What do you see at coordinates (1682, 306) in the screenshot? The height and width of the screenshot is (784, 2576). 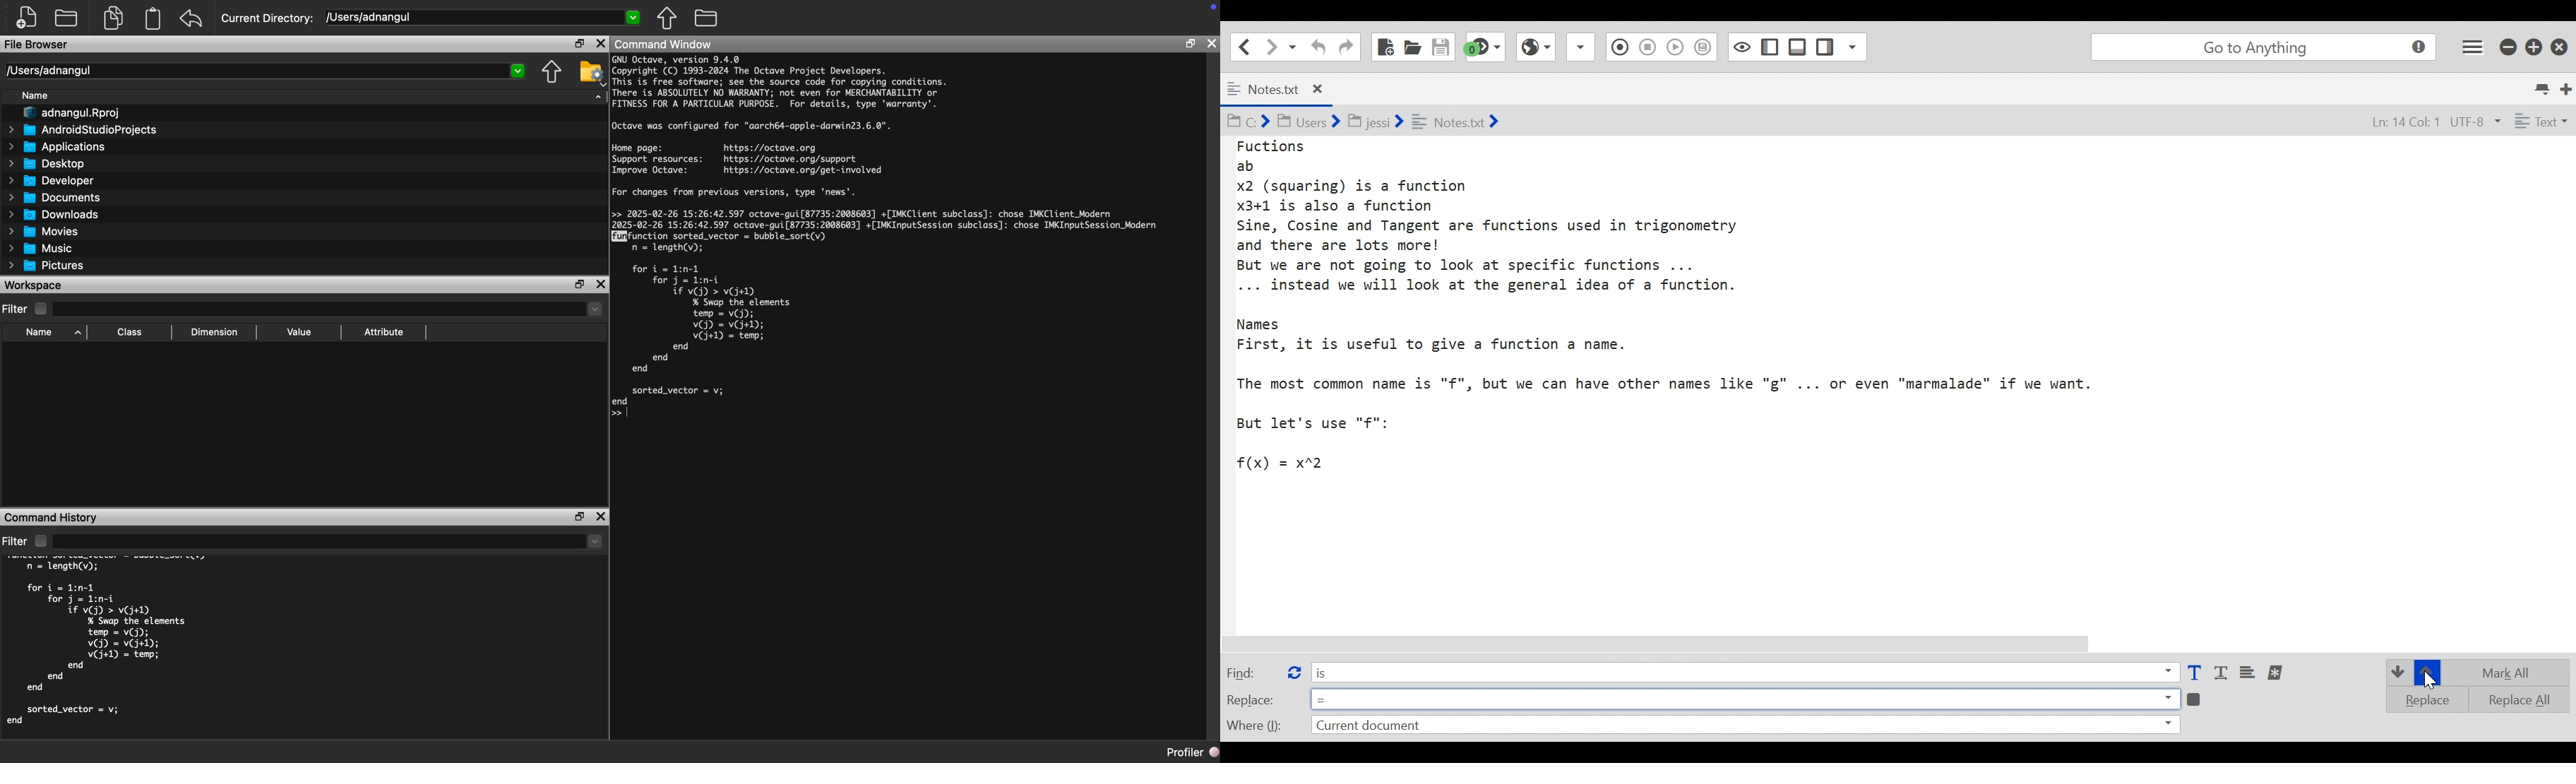 I see `Fuctions

ab

x2 (squaring) is a function

x3+1 is also a function

Sine, Cosine and Tangent are functions used in trigonometry
and there are lots more!

But we are not going to look at specific functions ...

... instead we will look at the general idea of a function.
Names

First, it is useful to give a function a name.

The most common name is "f", but we can have other names like "g" ... or even "marmalade" if we want.
But let's use "f":

f(x) = x*2` at bounding box center [1682, 306].